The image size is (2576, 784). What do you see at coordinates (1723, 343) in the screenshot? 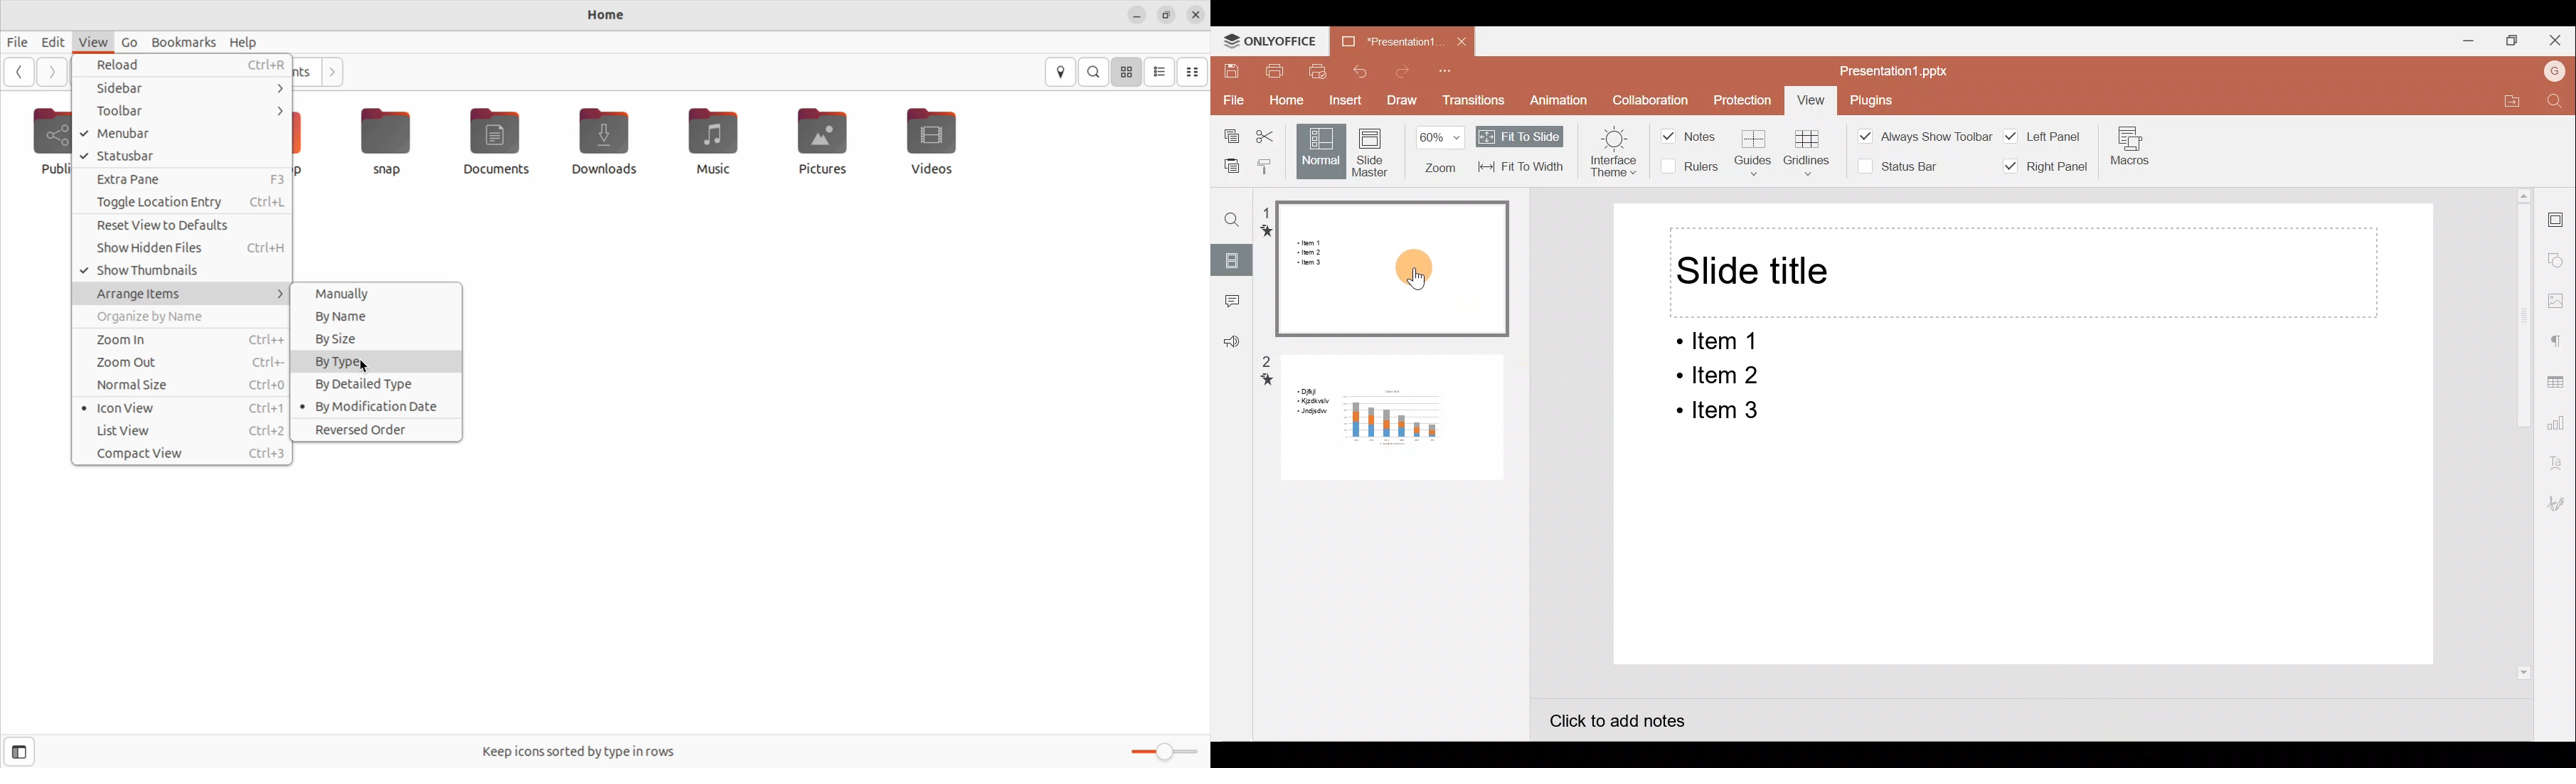
I see `Item 1` at bounding box center [1723, 343].